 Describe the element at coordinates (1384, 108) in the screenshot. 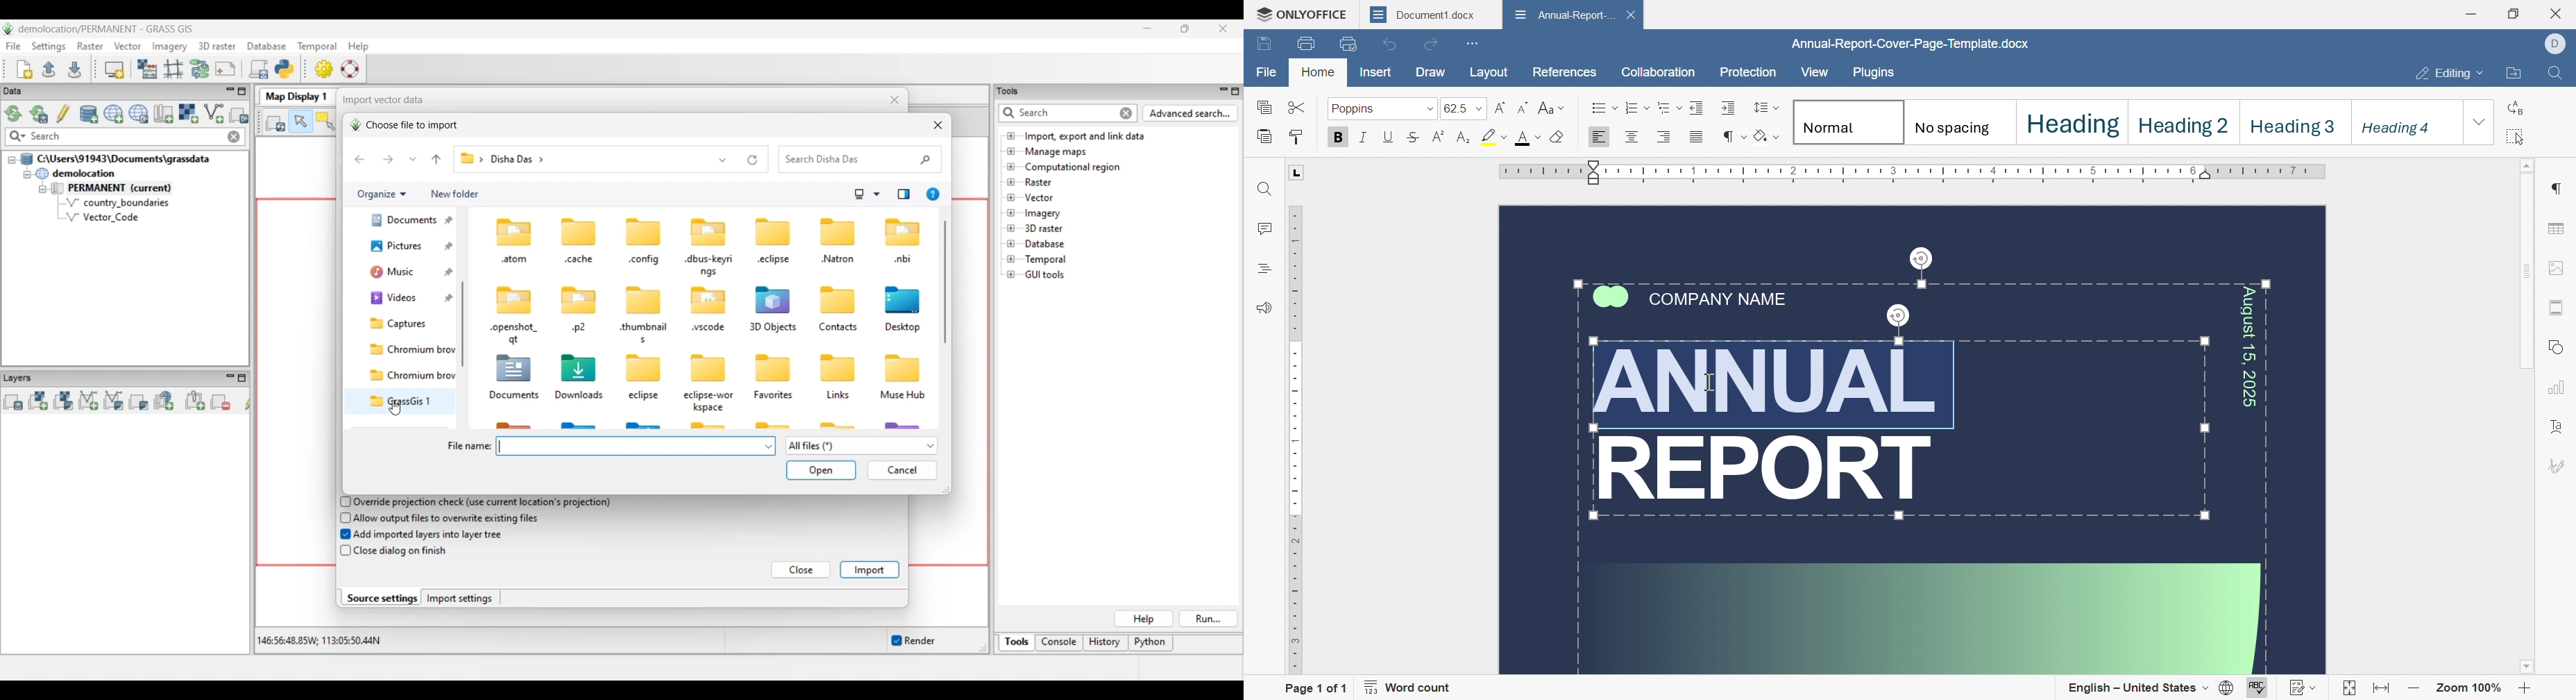

I see `font` at that location.